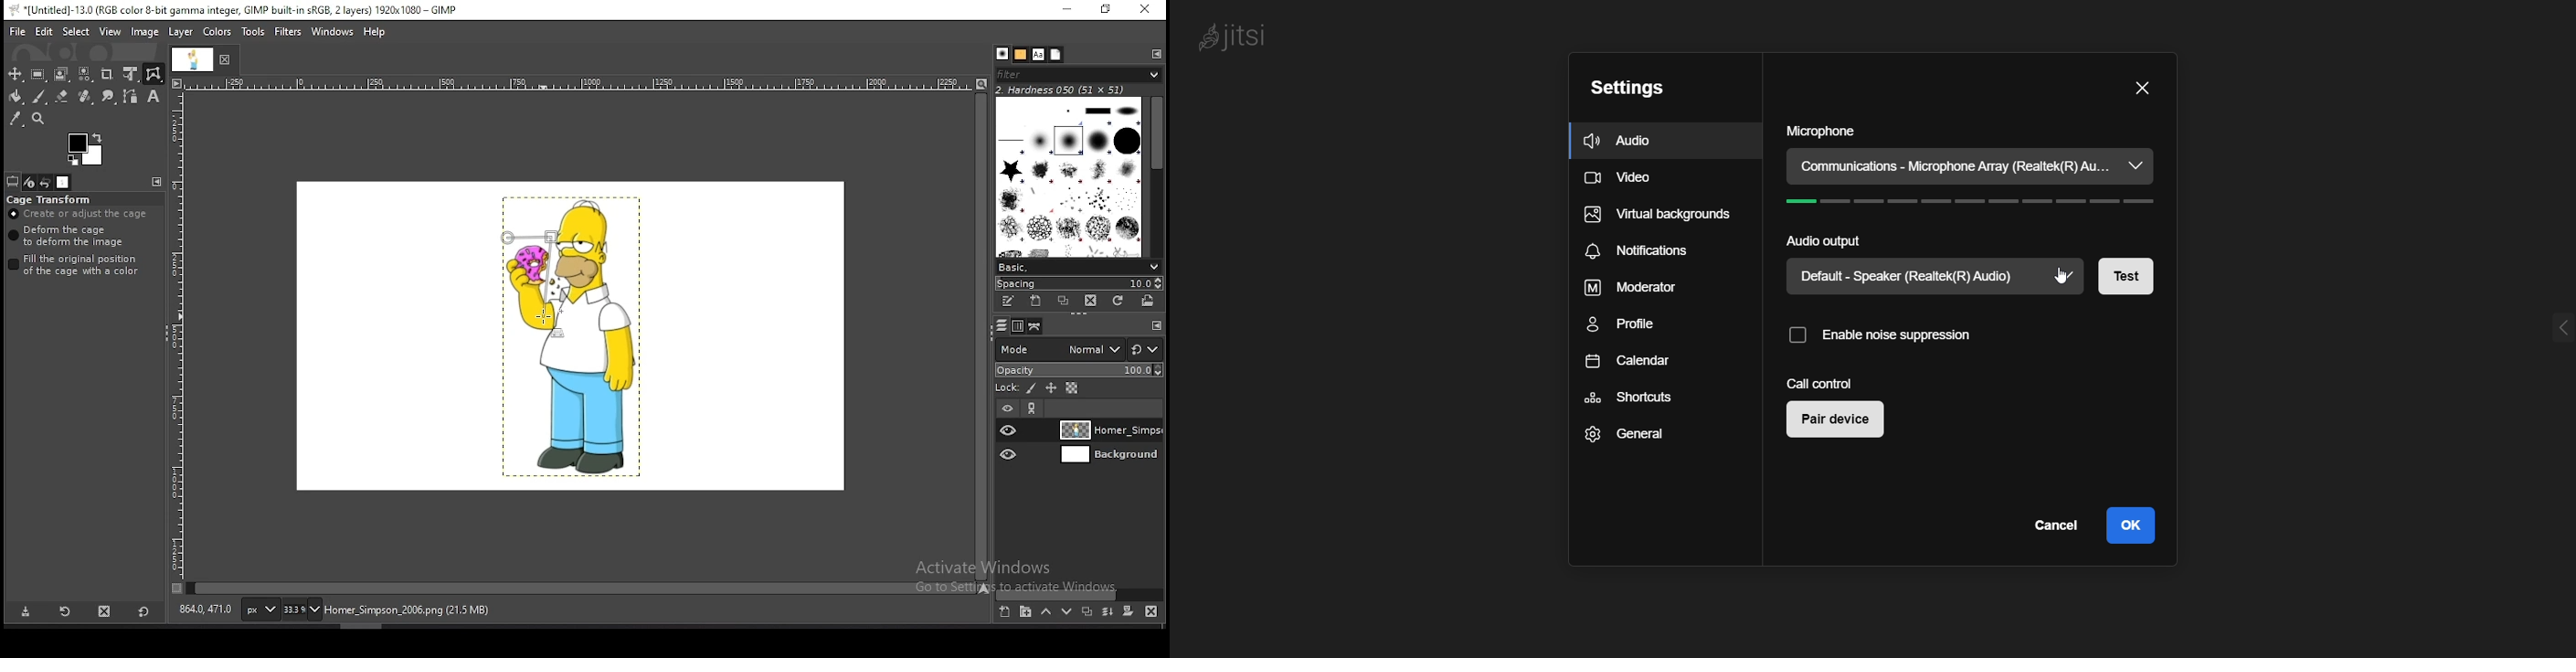  Describe the element at coordinates (80, 214) in the screenshot. I see `create or adjust cage` at that location.